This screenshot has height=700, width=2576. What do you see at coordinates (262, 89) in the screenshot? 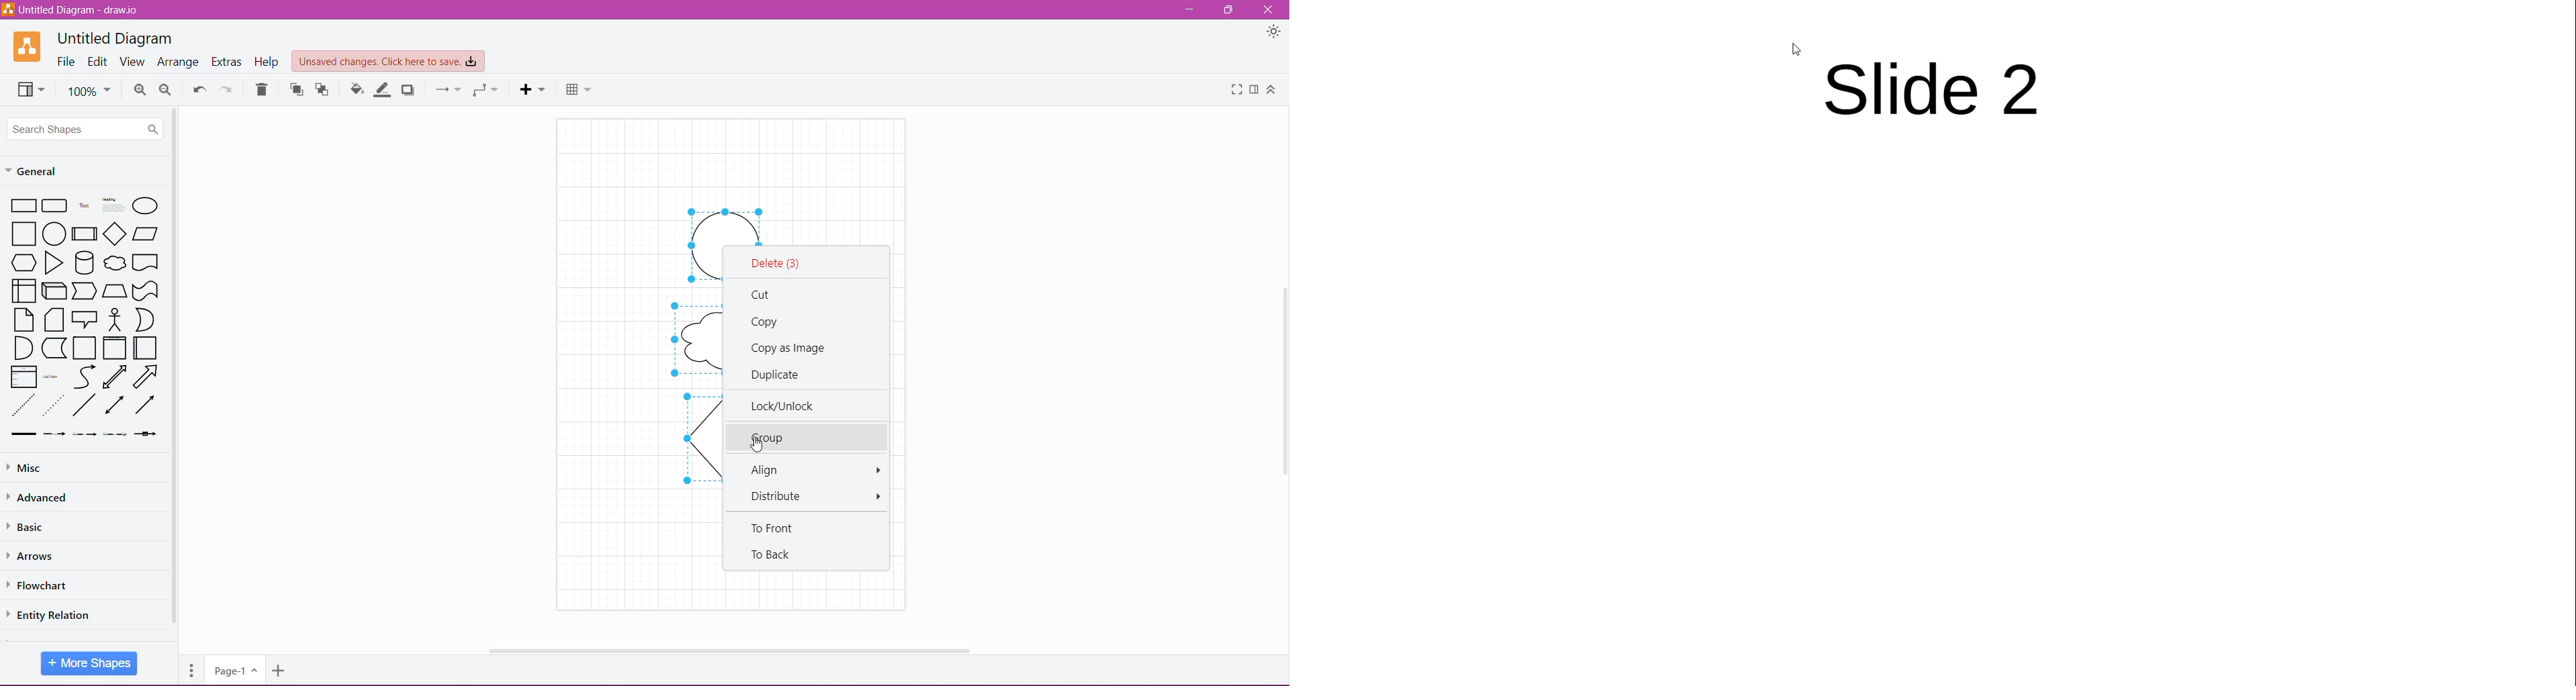
I see `Delete` at bounding box center [262, 89].